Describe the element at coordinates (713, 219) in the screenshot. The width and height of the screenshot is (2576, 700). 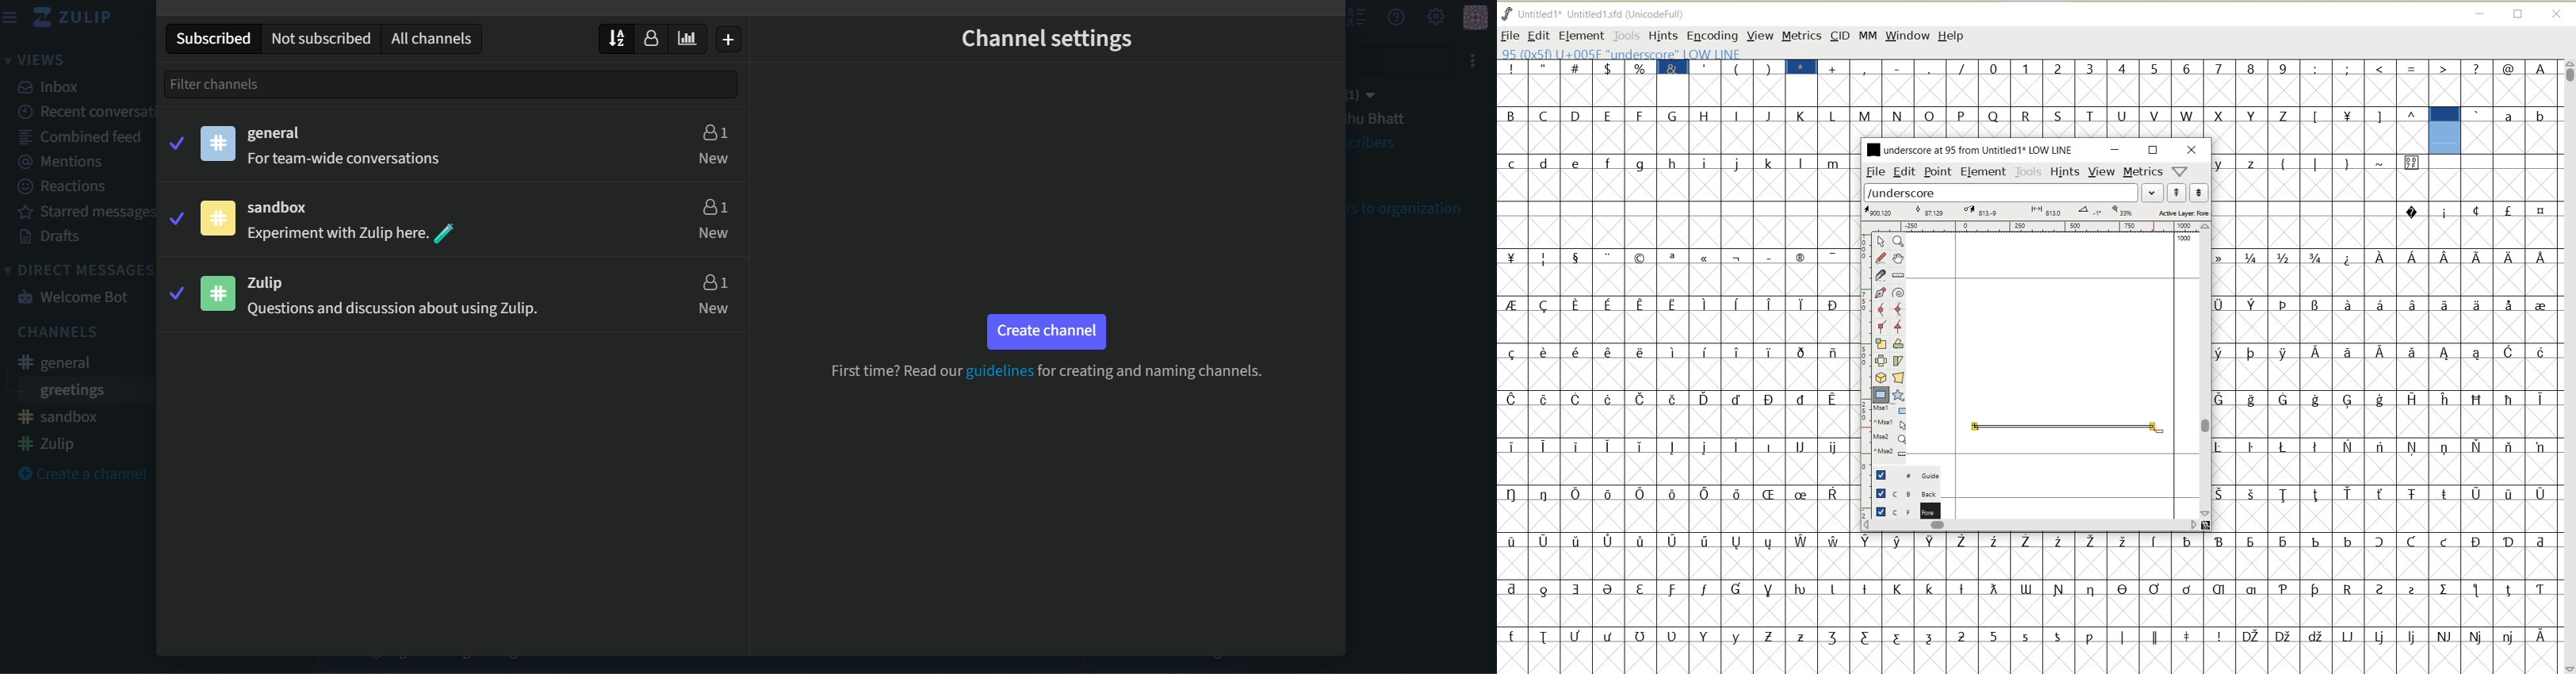
I see `users` at that location.